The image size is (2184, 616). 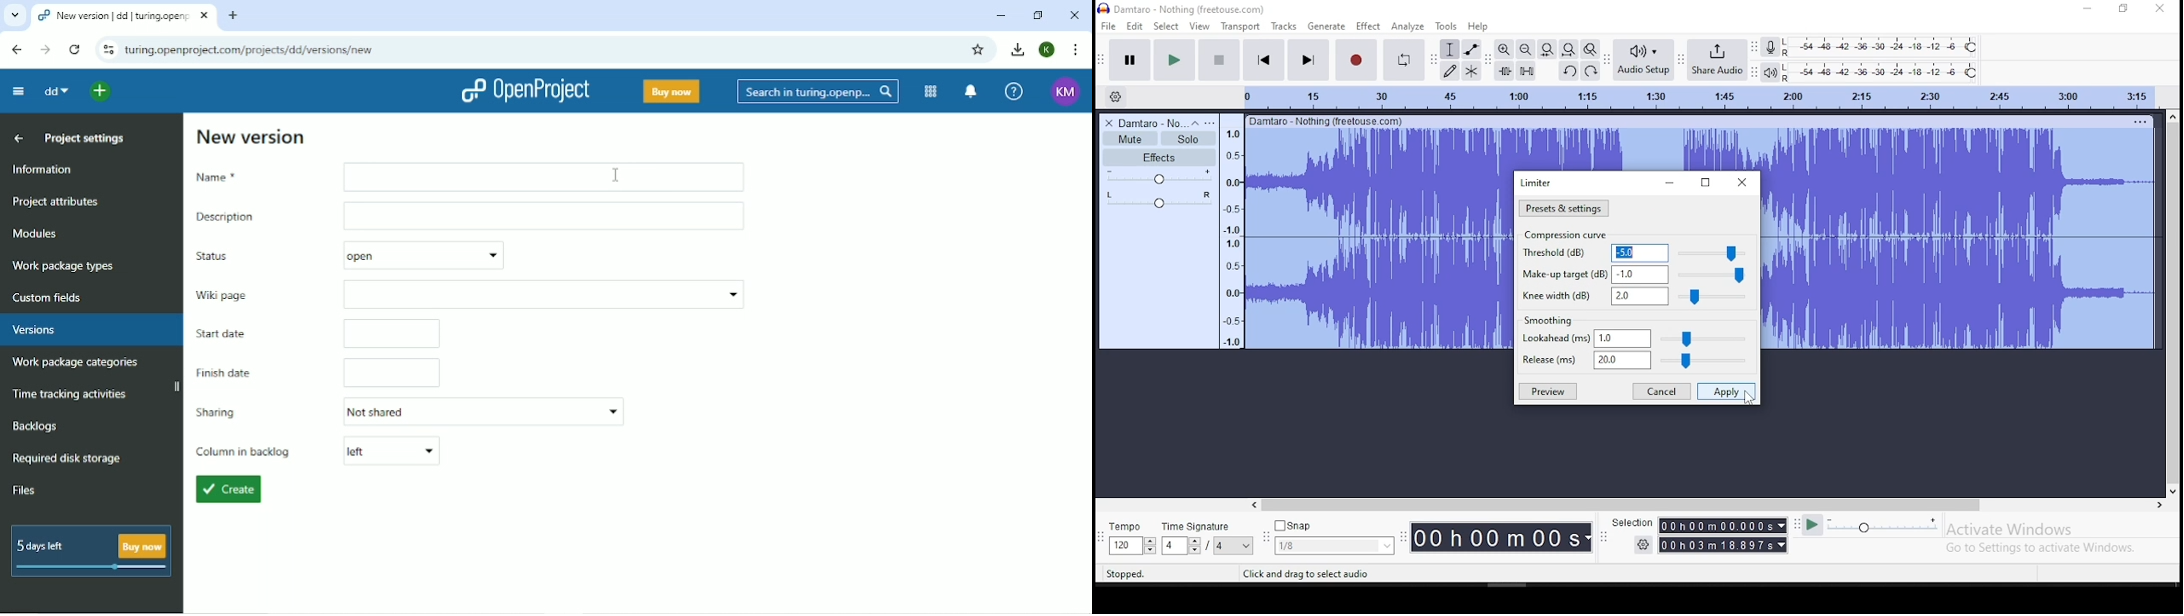 What do you see at coordinates (1473, 70) in the screenshot?
I see `multi tool` at bounding box center [1473, 70].